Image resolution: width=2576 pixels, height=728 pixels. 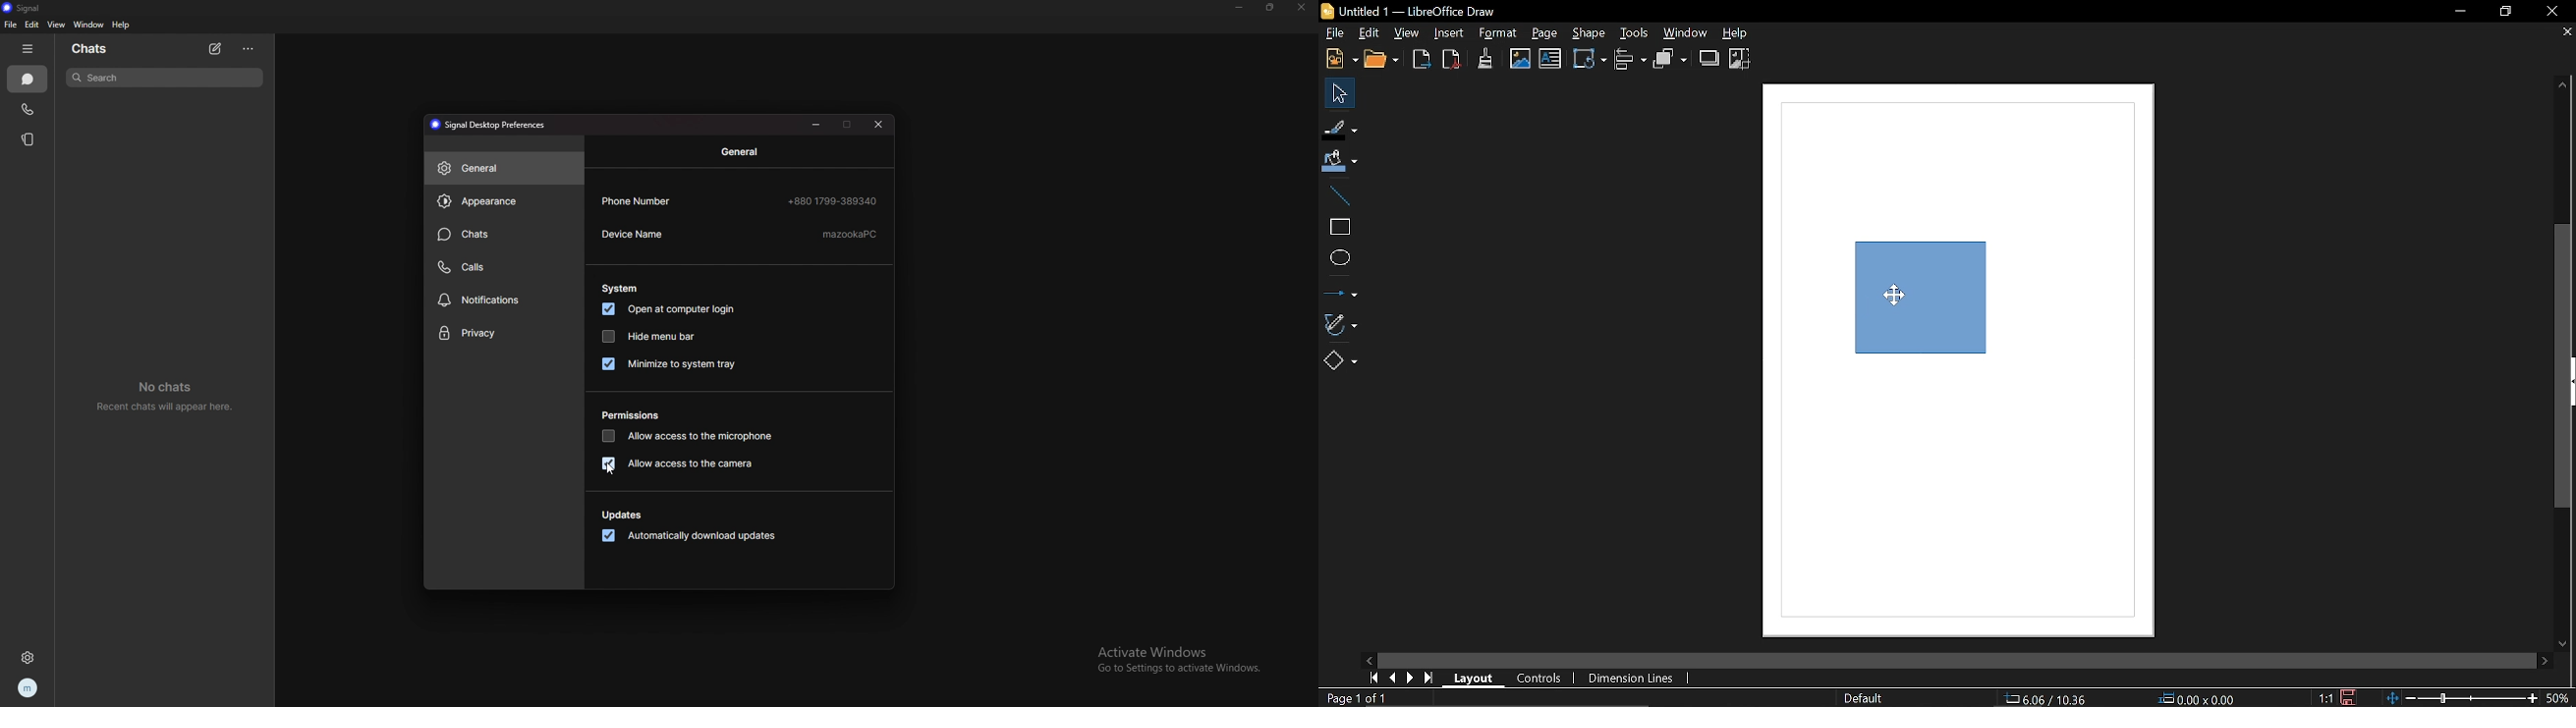 What do you see at coordinates (1342, 293) in the screenshot?
I see `Lines and arrows` at bounding box center [1342, 293].